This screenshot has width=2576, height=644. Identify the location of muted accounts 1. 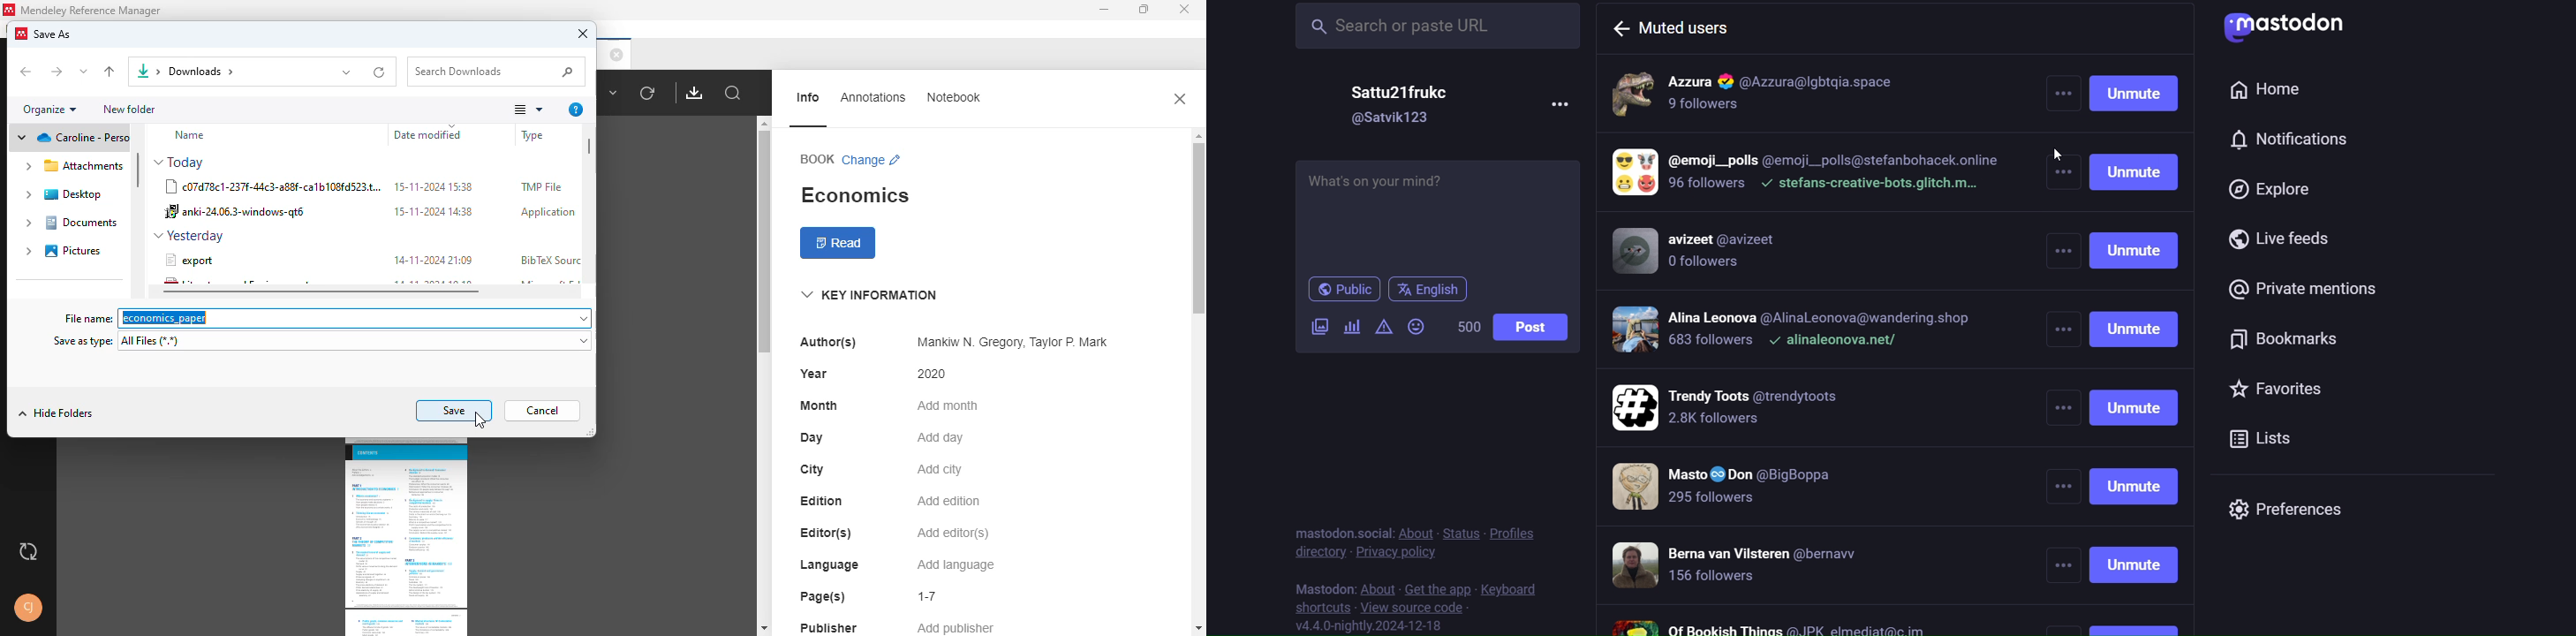
(1817, 93).